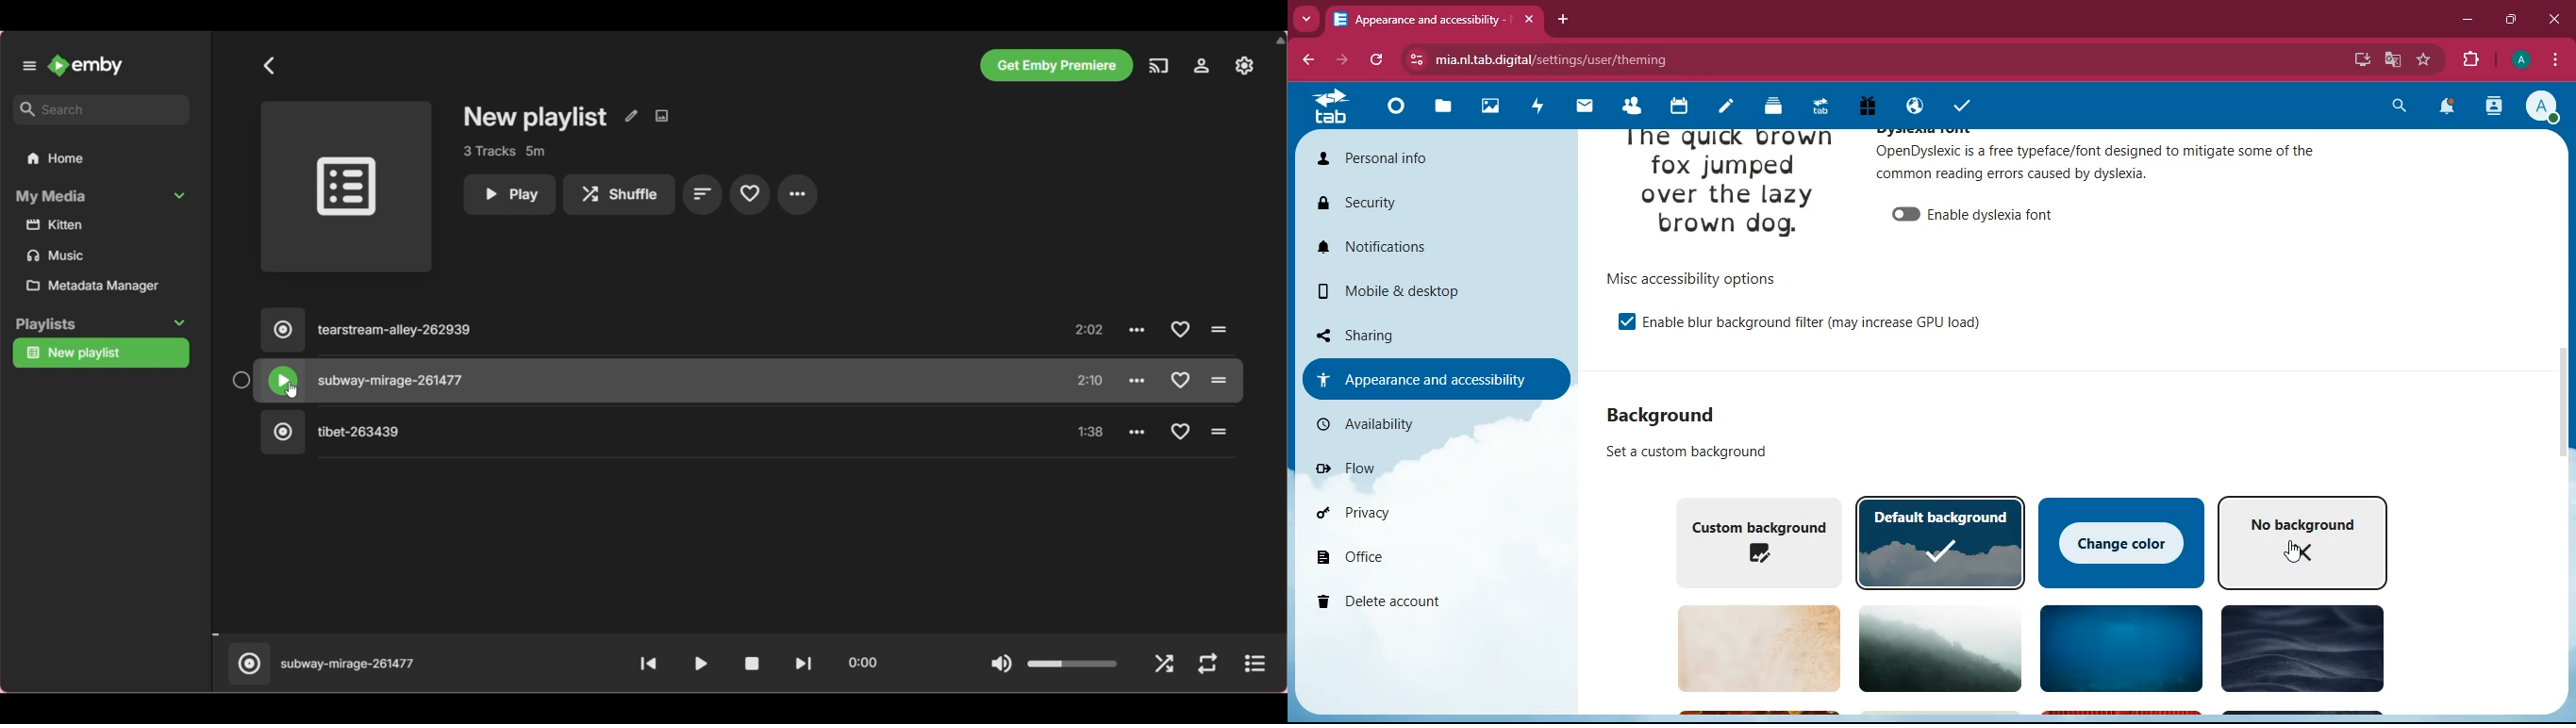 The image size is (2576, 728). I want to click on Click to play respective song, so click(1220, 432).